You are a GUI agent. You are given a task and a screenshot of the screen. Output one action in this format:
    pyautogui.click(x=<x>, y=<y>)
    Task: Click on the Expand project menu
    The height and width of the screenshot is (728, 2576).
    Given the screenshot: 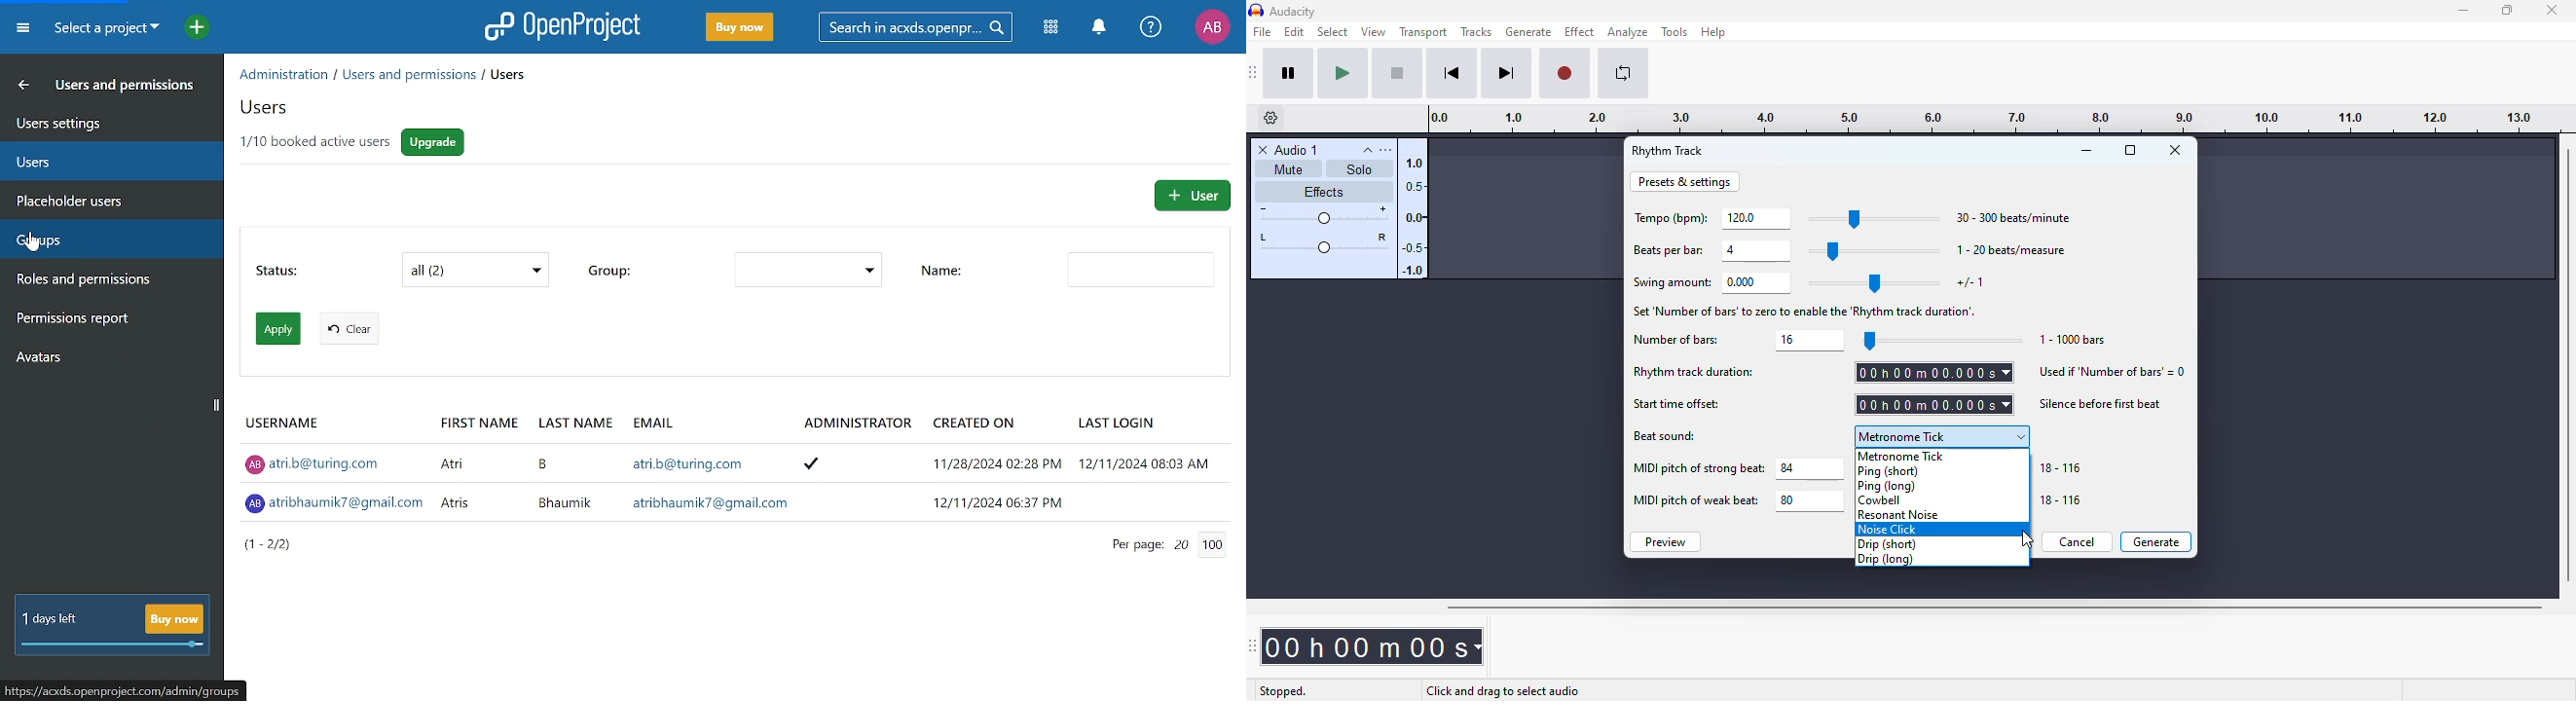 What is the action you would take?
    pyautogui.click(x=22, y=27)
    